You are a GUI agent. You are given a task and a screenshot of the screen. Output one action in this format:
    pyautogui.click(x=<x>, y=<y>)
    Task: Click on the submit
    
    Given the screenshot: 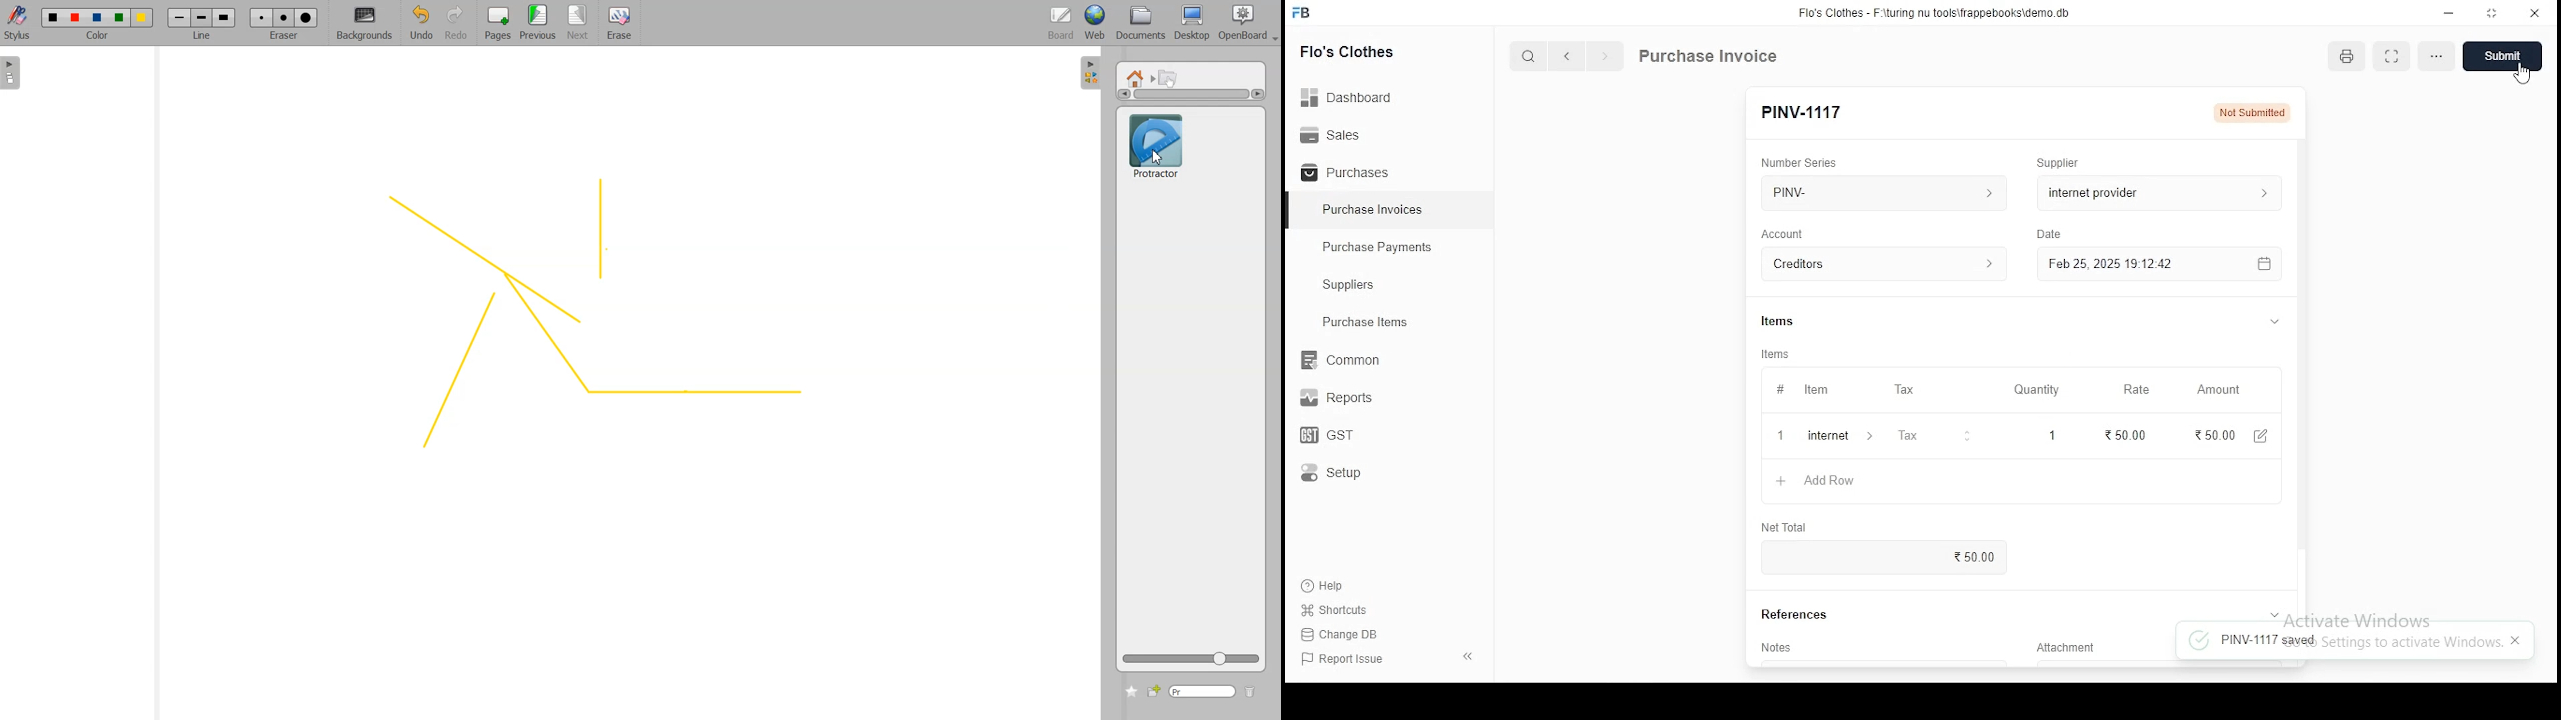 What is the action you would take?
    pyautogui.click(x=2501, y=57)
    